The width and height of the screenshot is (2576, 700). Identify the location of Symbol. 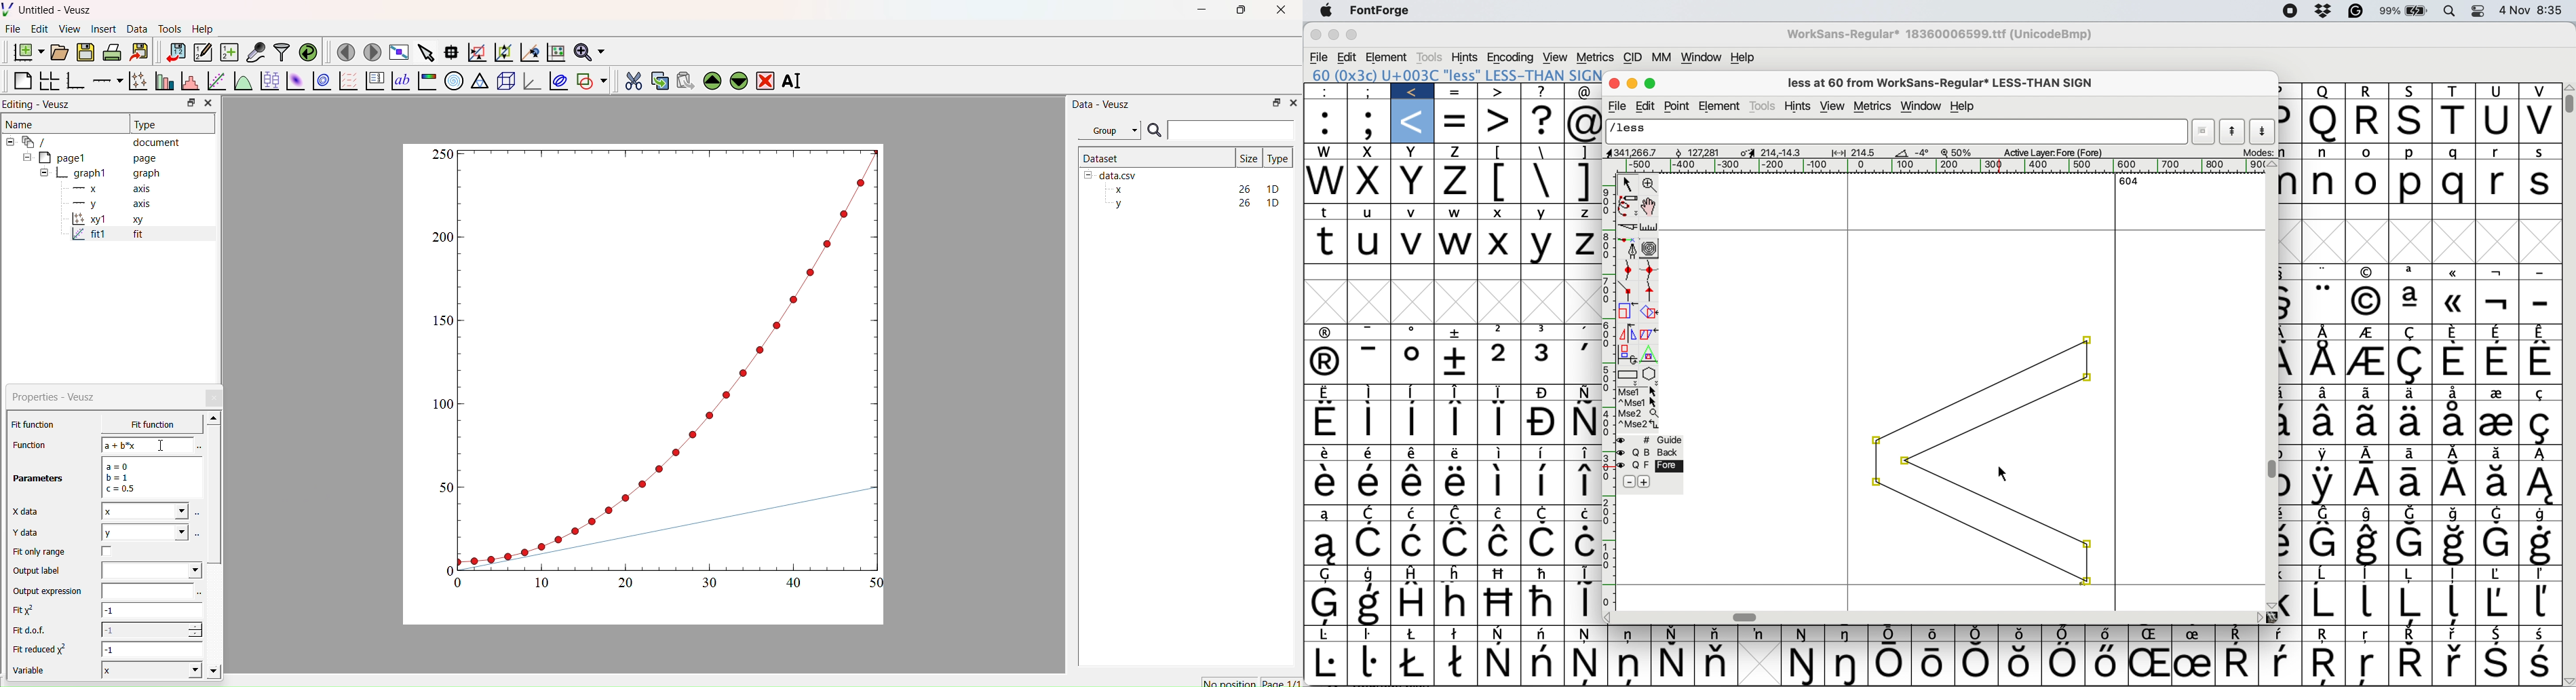
(2542, 514).